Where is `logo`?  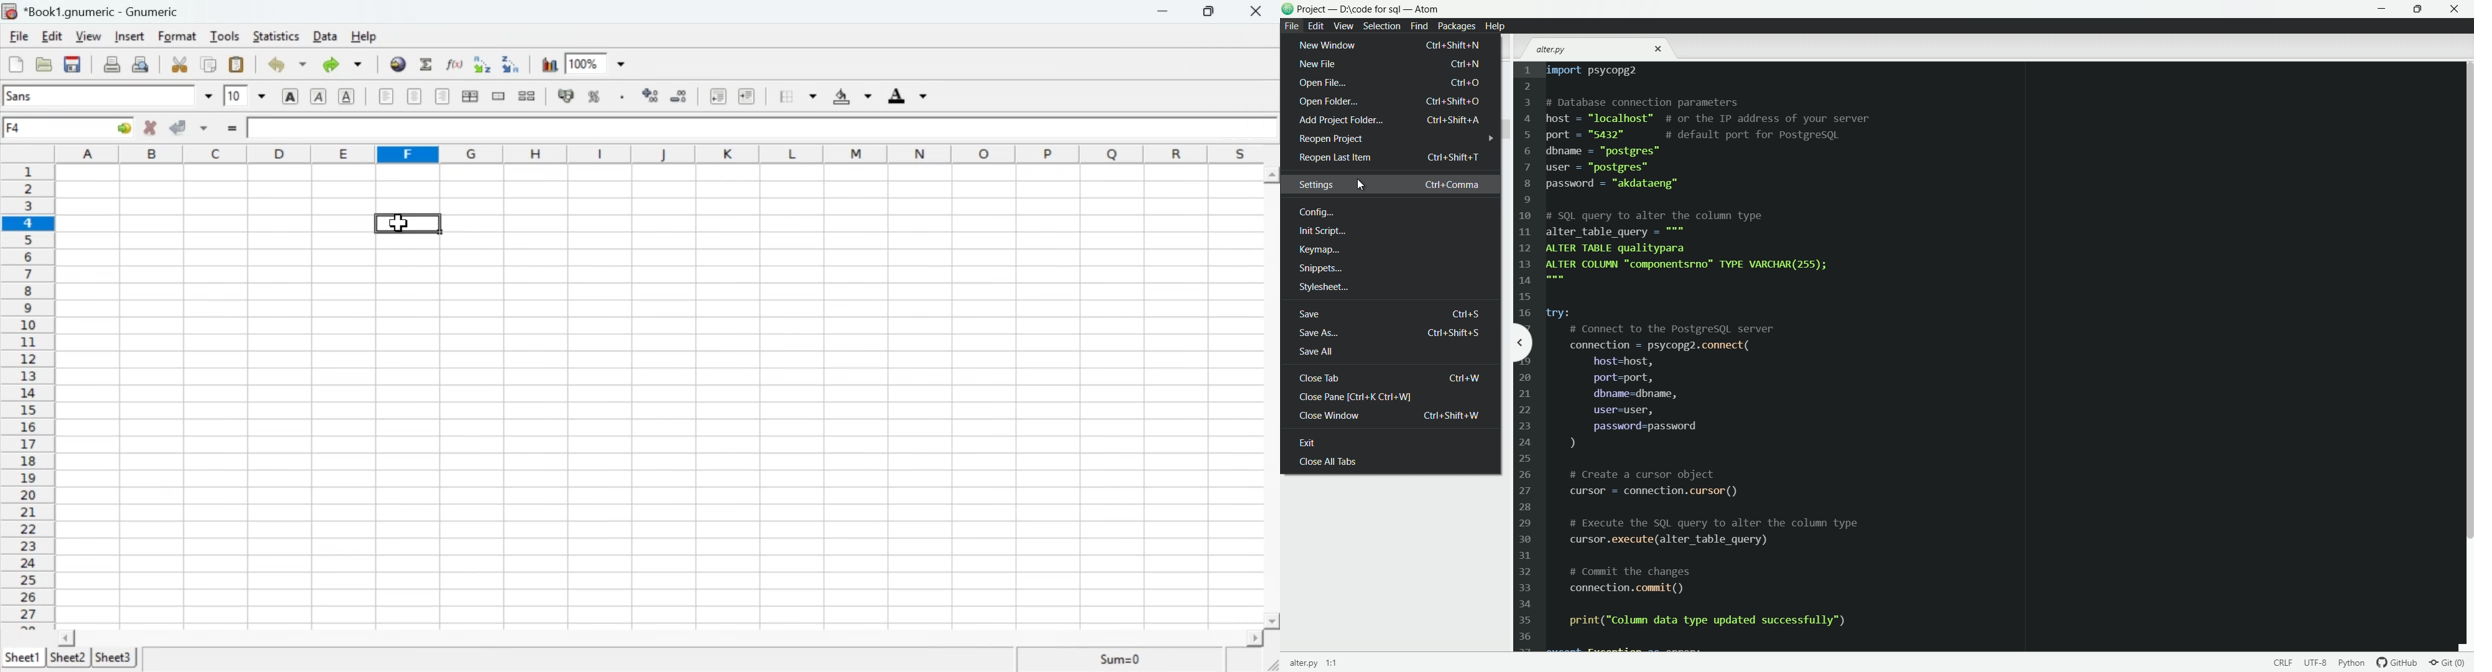
logo is located at coordinates (1288, 10).